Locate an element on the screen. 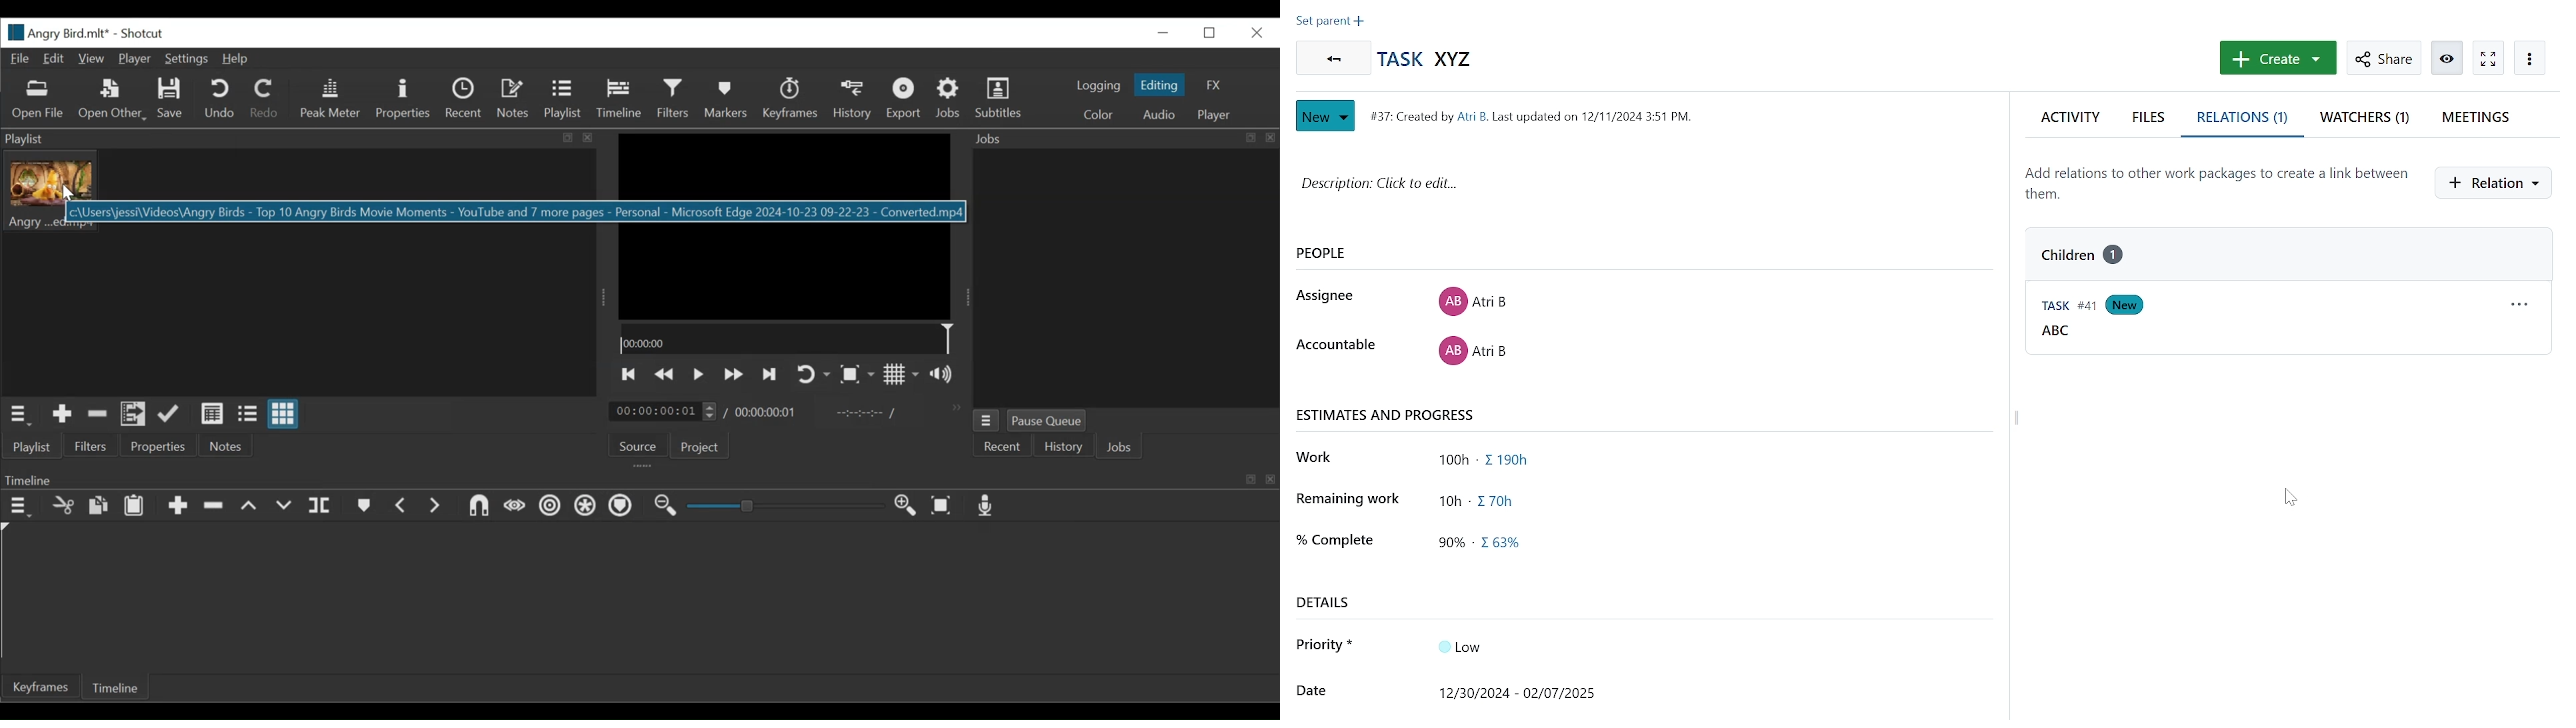 The height and width of the screenshot is (728, 2576). Cut is located at coordinates (97, 416).